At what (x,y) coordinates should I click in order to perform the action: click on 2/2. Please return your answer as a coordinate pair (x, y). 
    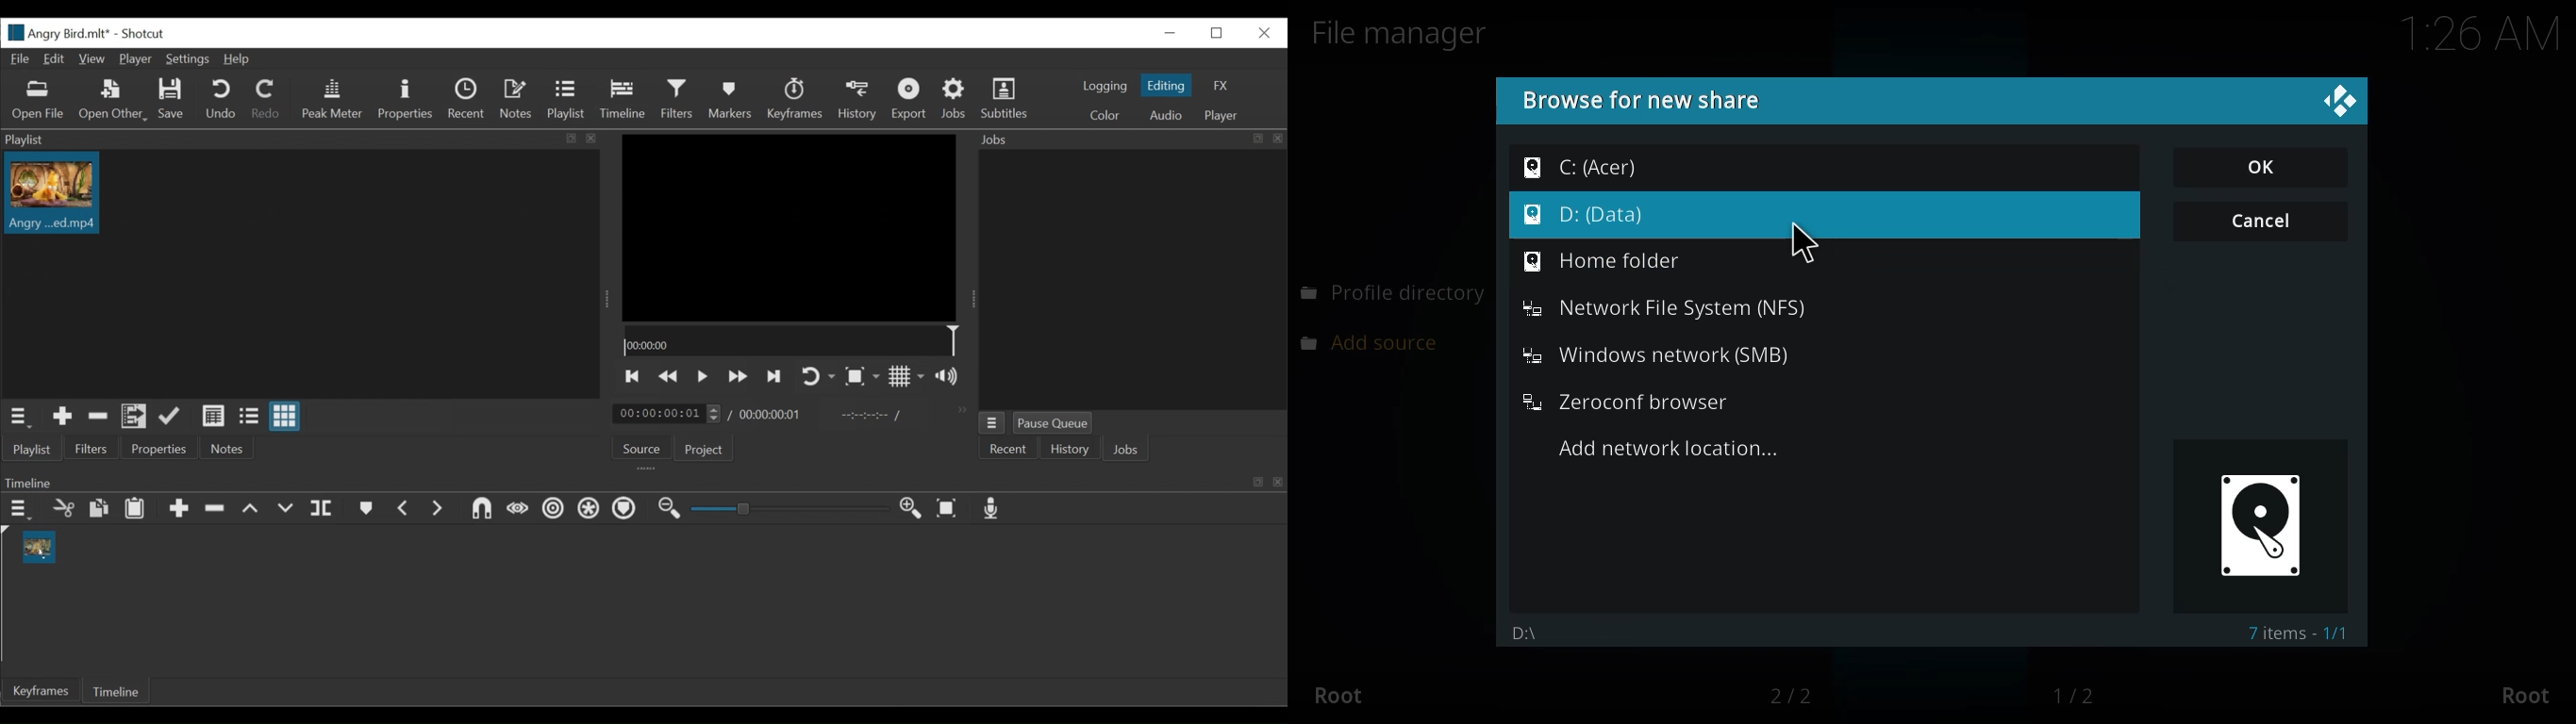
    Looking at the image, I should click on (1801, 696).